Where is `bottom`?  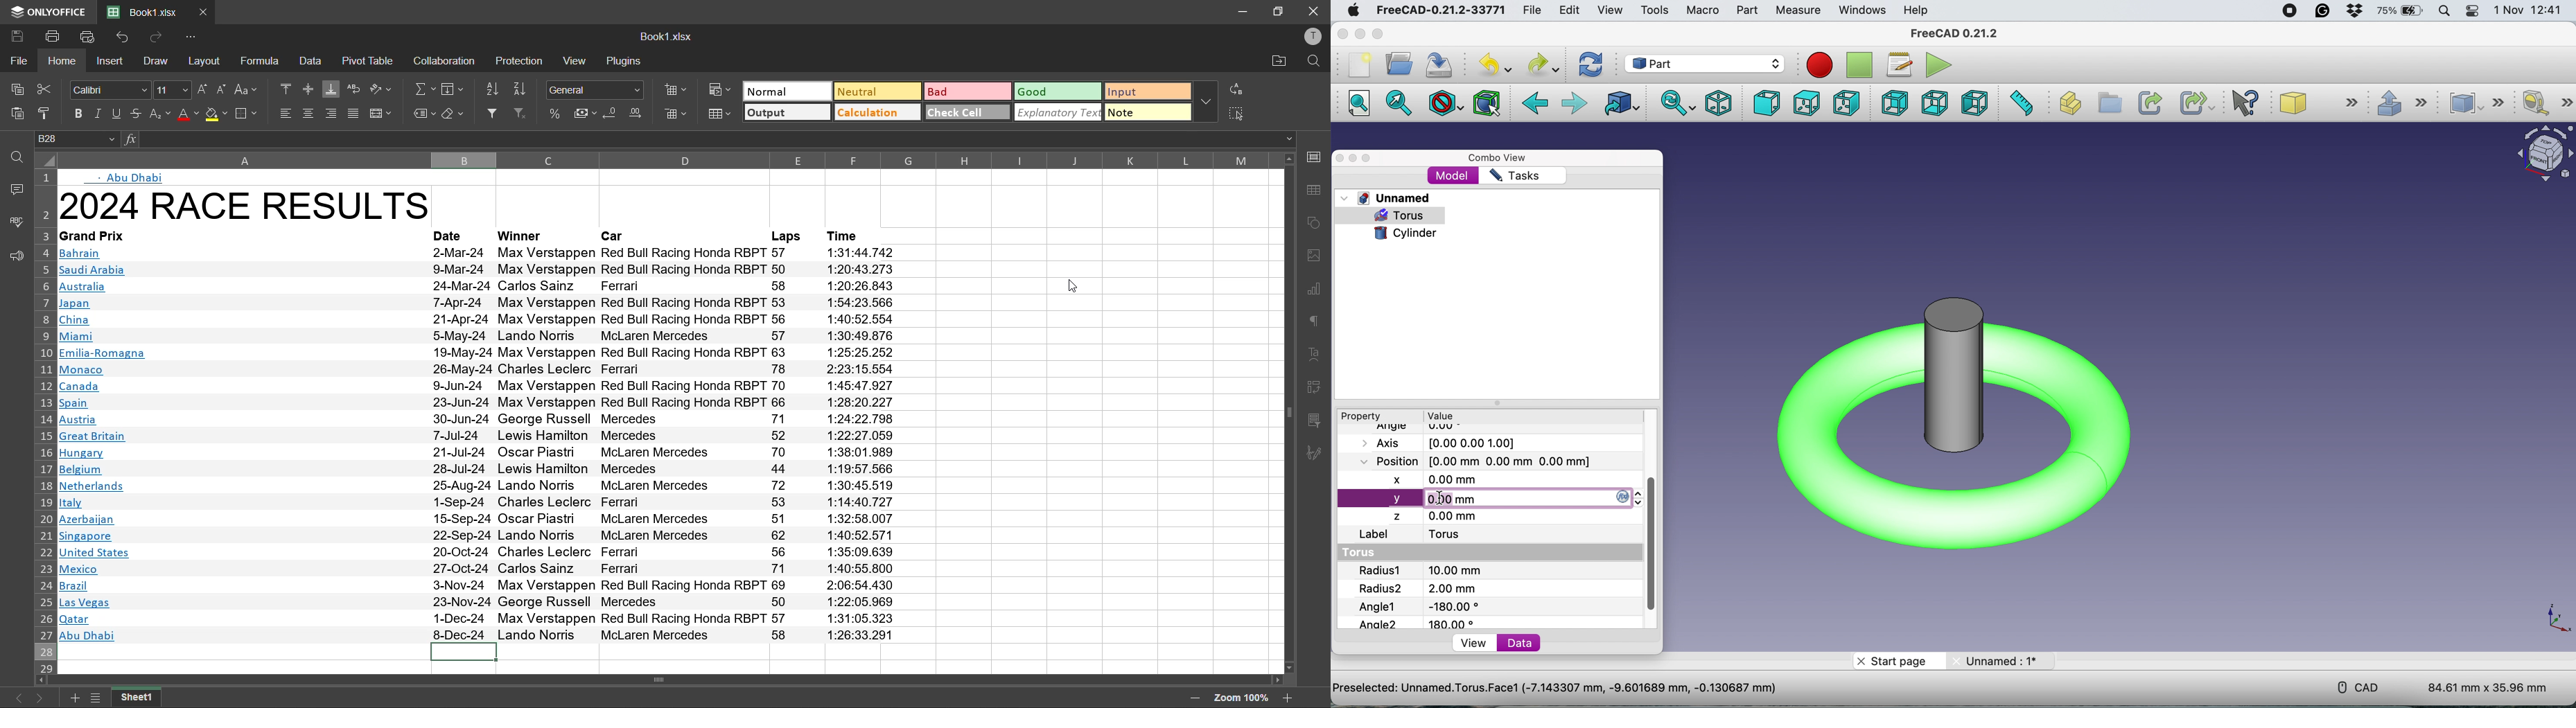 bottom is located at coordinates (1938, 103).